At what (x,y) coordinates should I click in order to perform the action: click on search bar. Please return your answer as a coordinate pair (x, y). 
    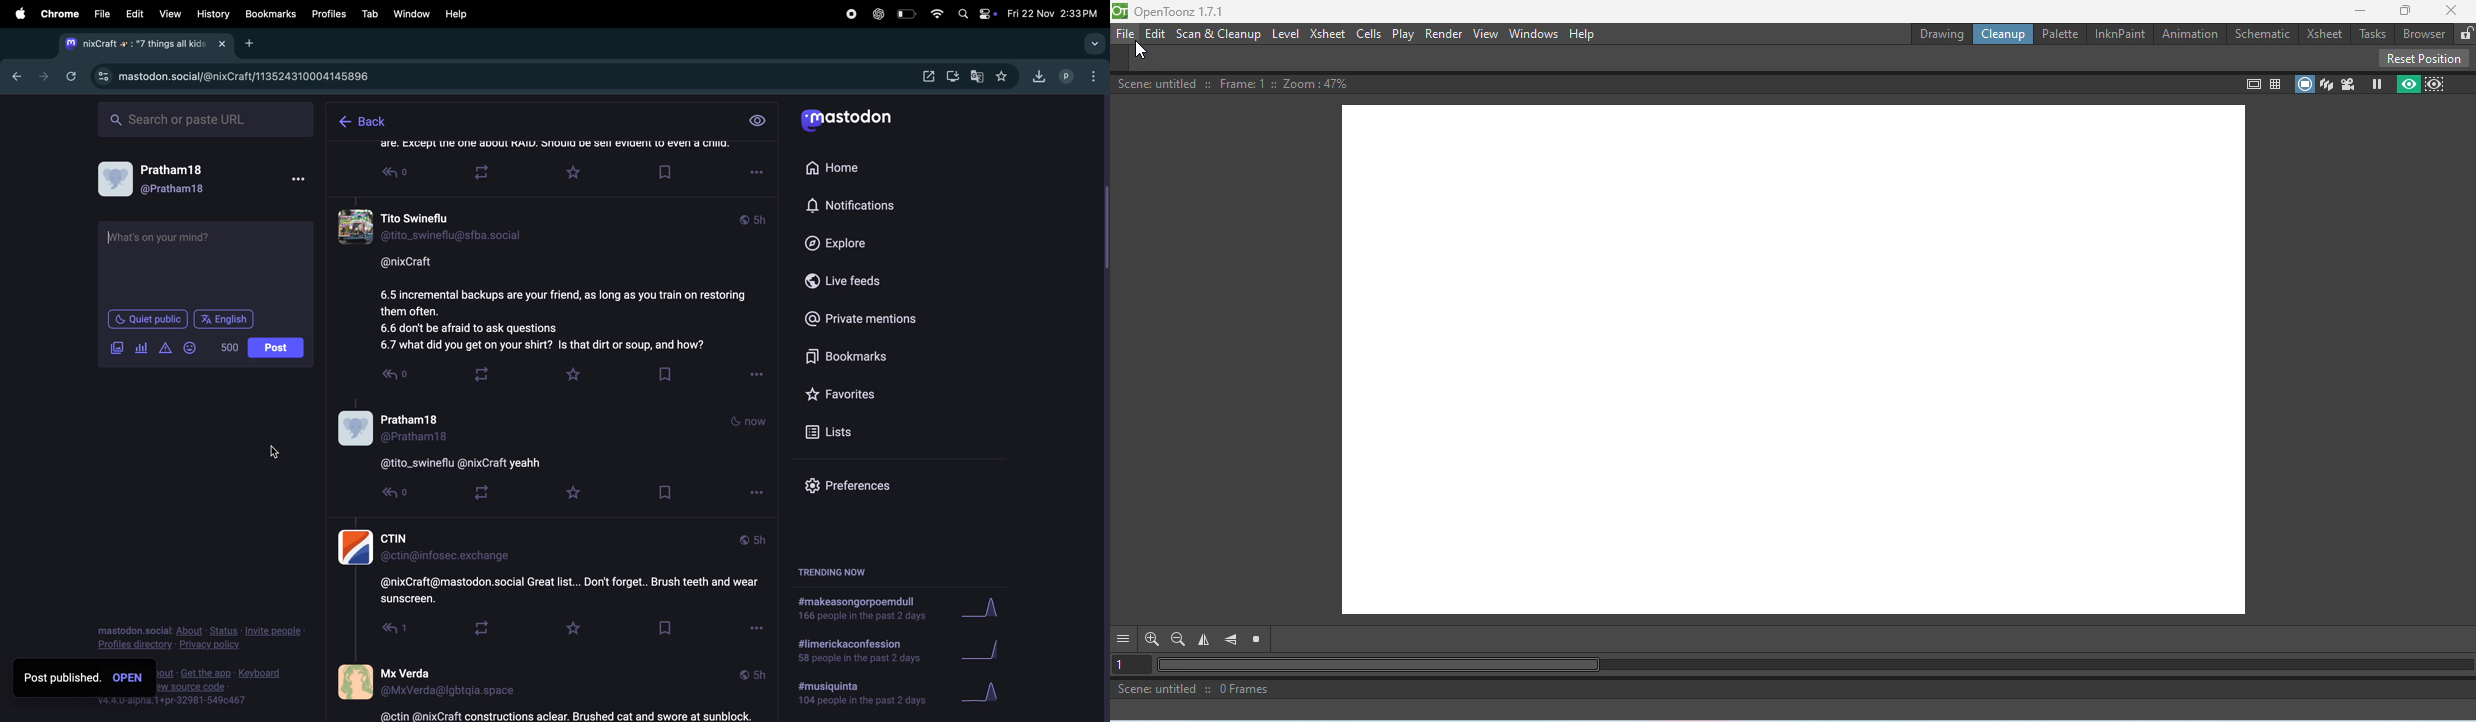
    Looking at the image, I should click on (1094, 44).